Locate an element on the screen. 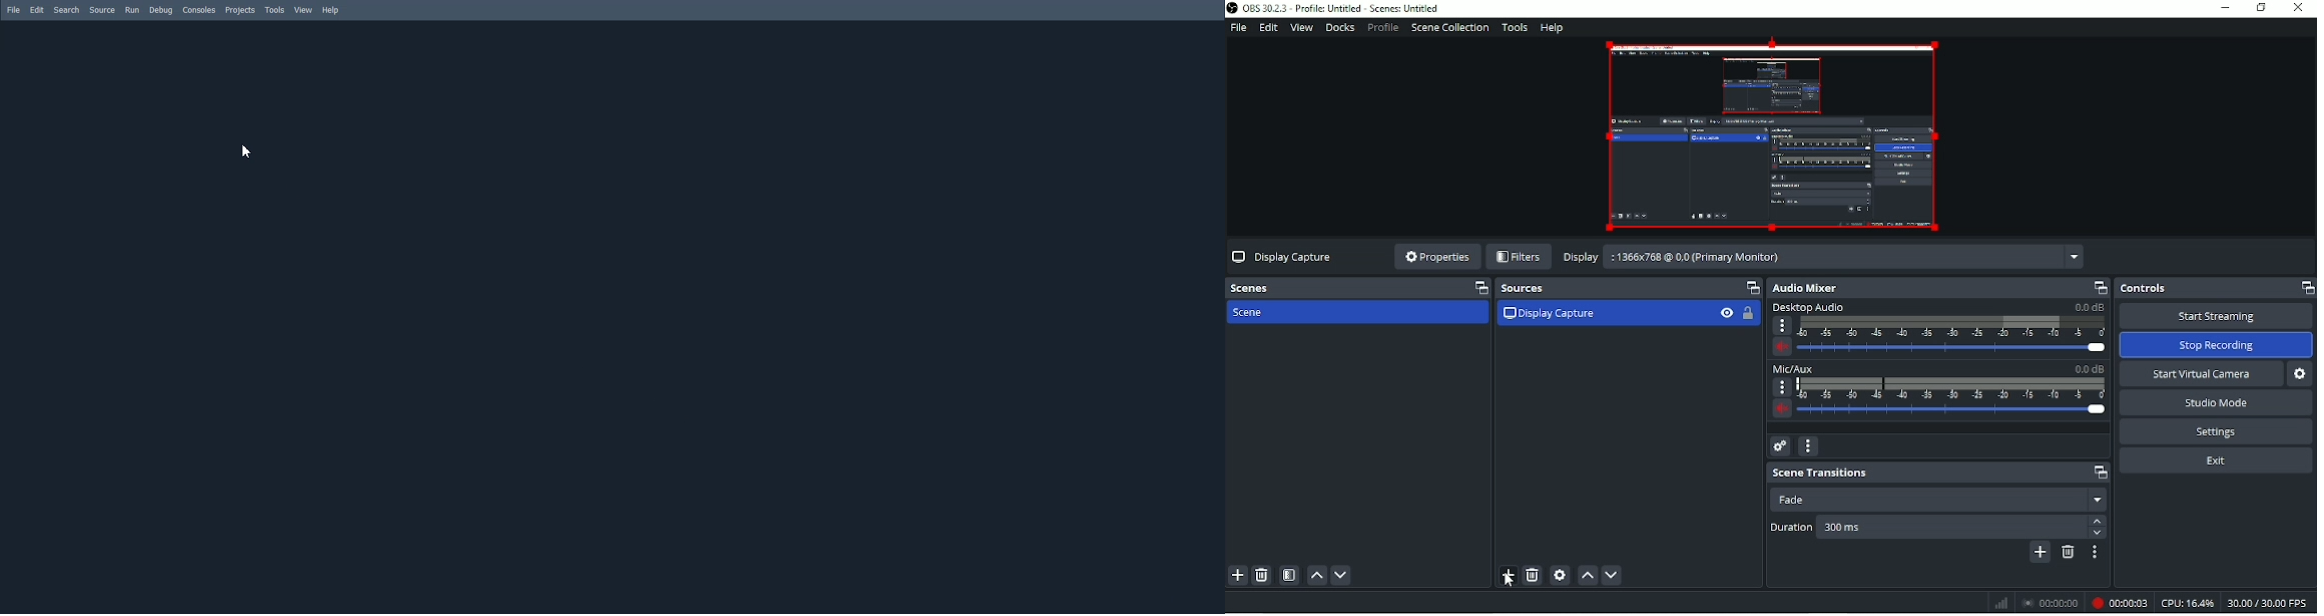 This screenshot has height=616, width=2324. Edit is located at coordinates (37, 10).